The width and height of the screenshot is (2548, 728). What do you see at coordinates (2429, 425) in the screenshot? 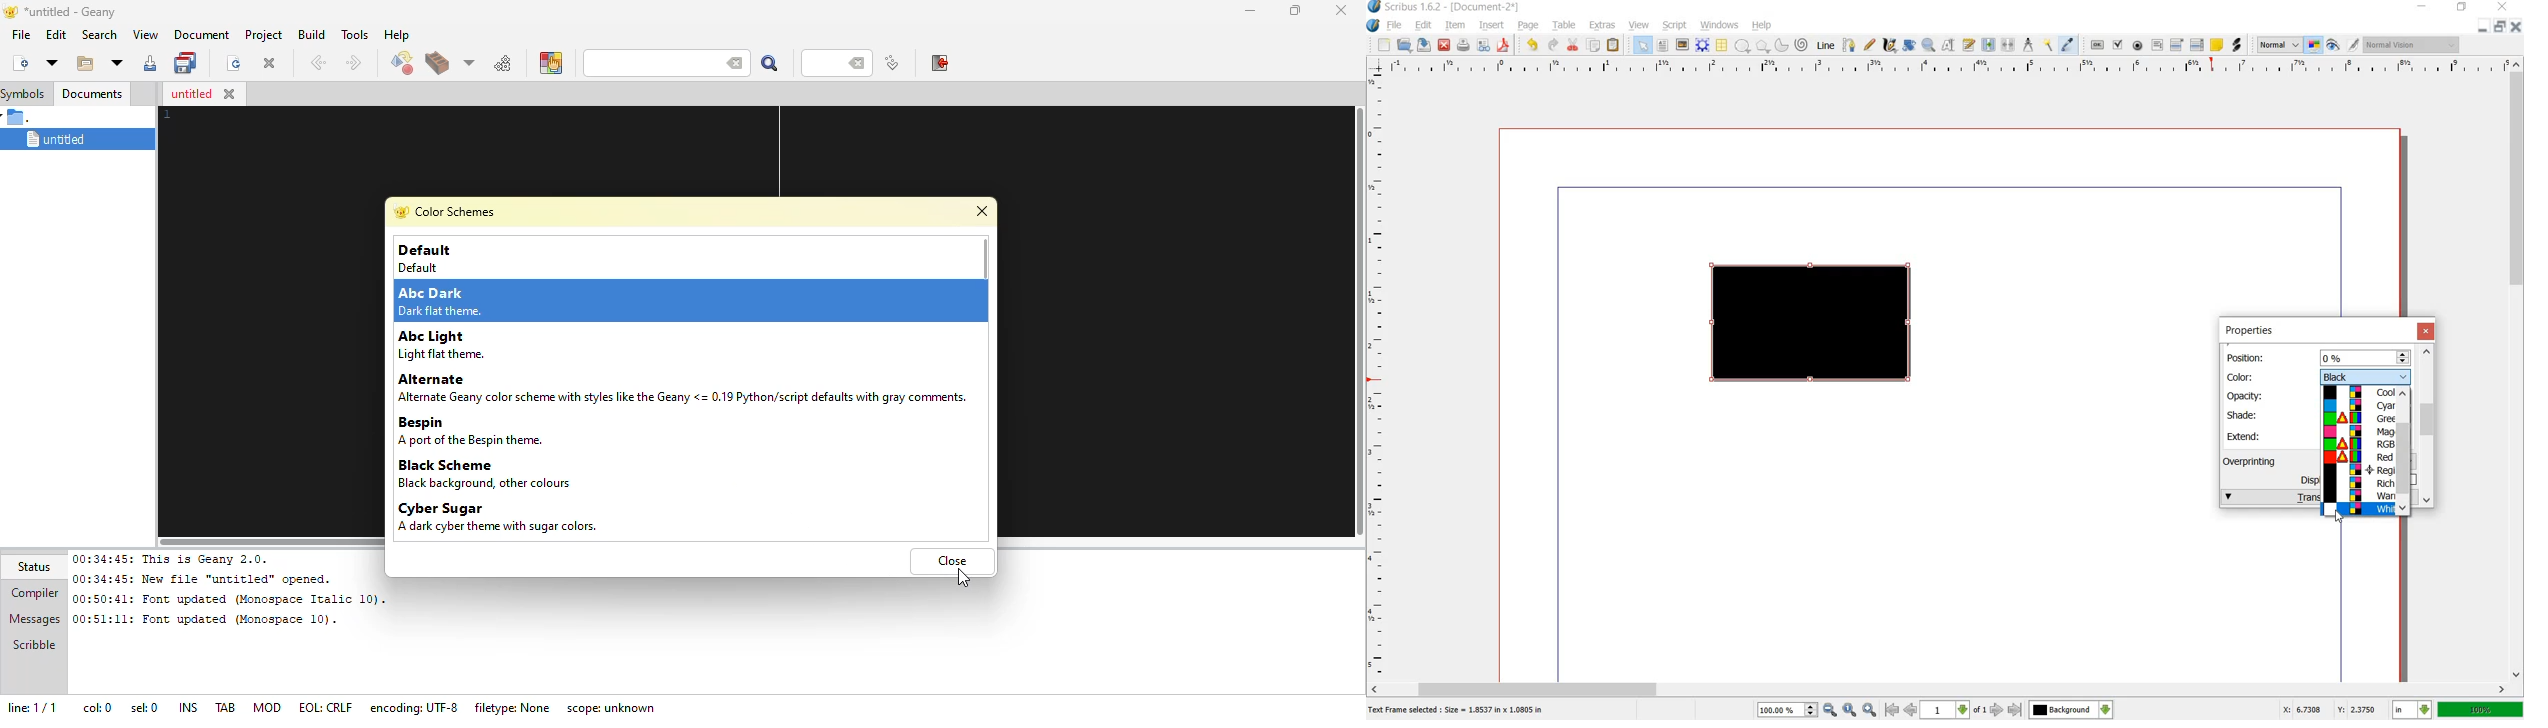
I see `scrollbar` at bounding box center [2429, 425].